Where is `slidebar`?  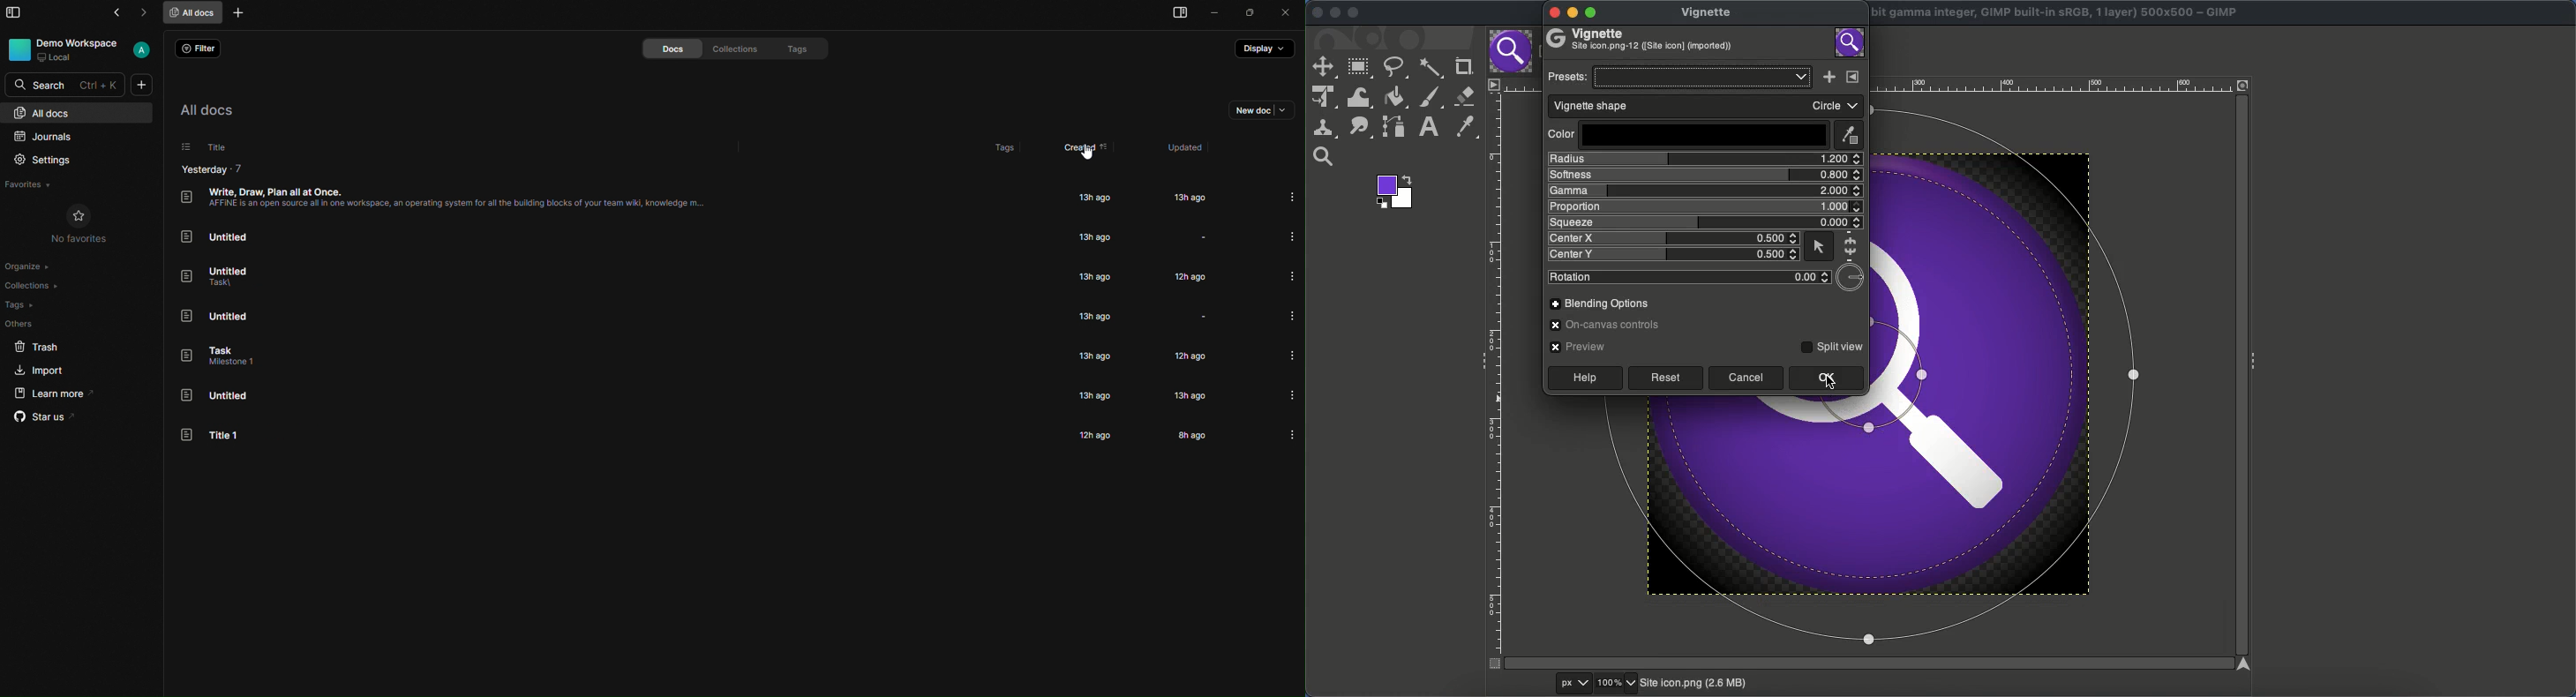
slidebar is located at coordinates (16, 15).